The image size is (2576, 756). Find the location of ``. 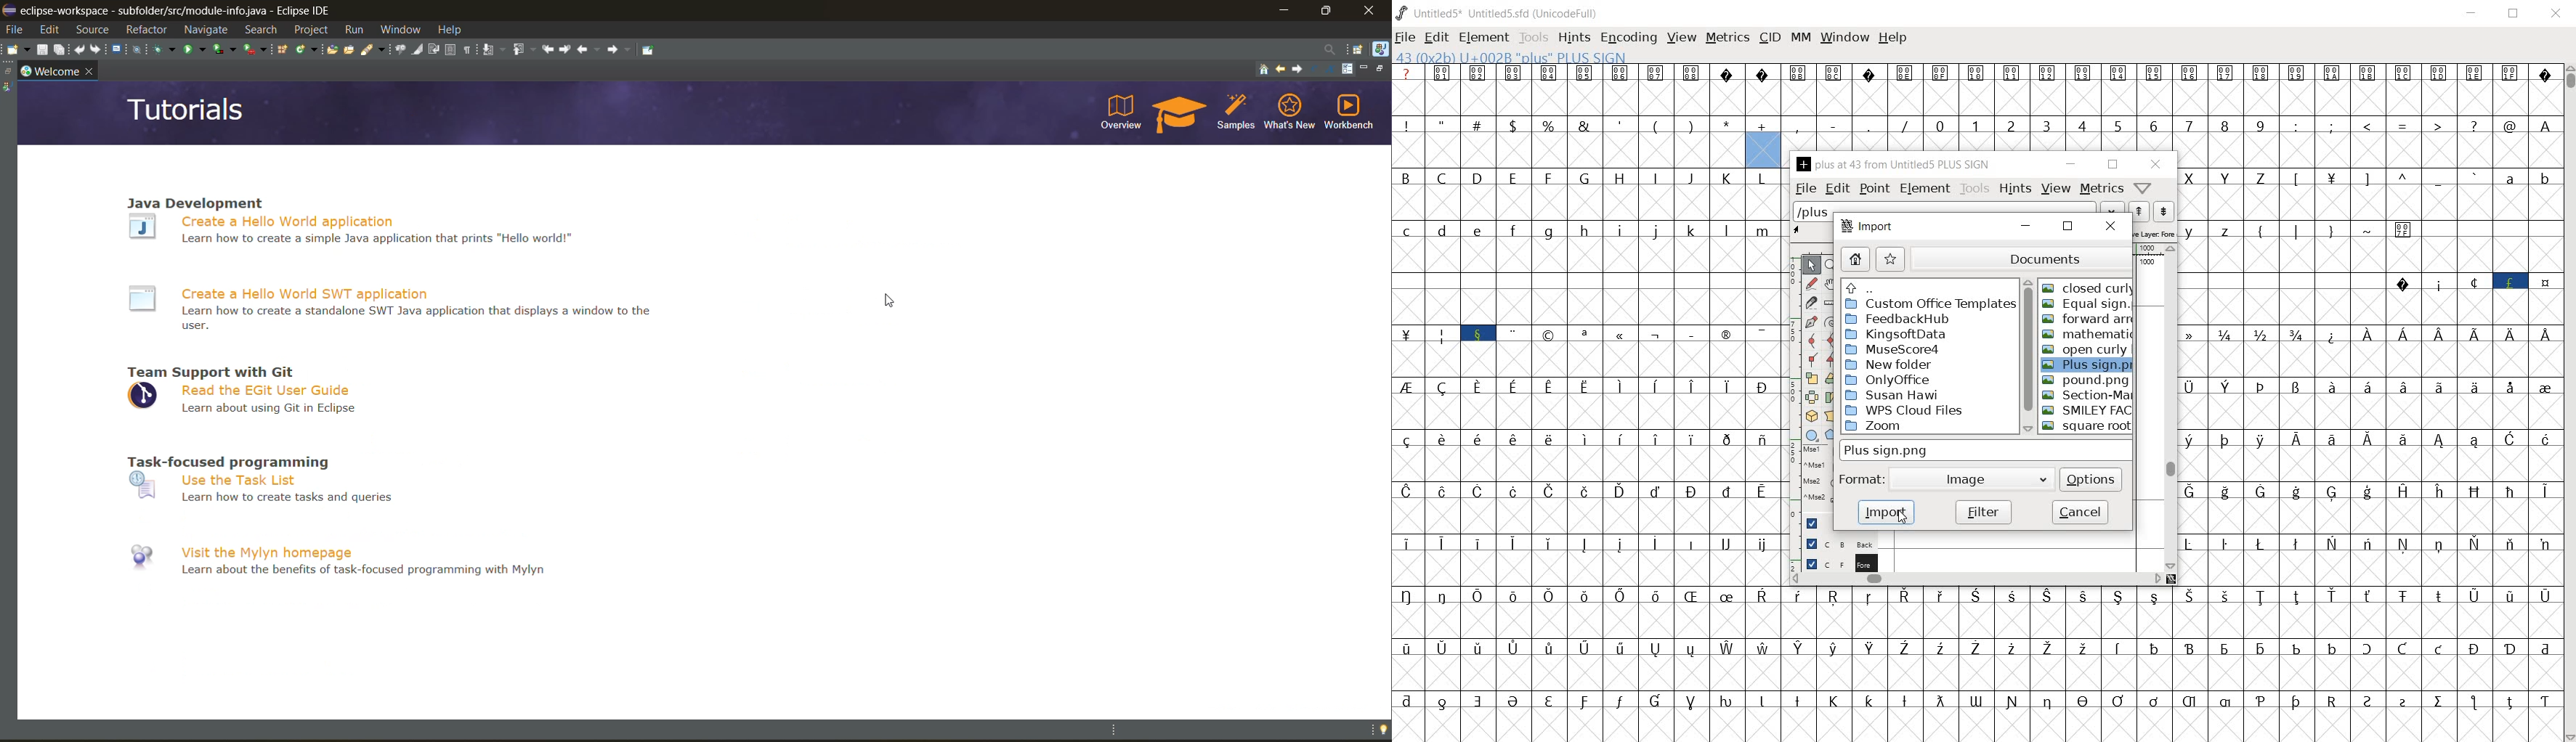

 is located at coordinates (2261, 613).